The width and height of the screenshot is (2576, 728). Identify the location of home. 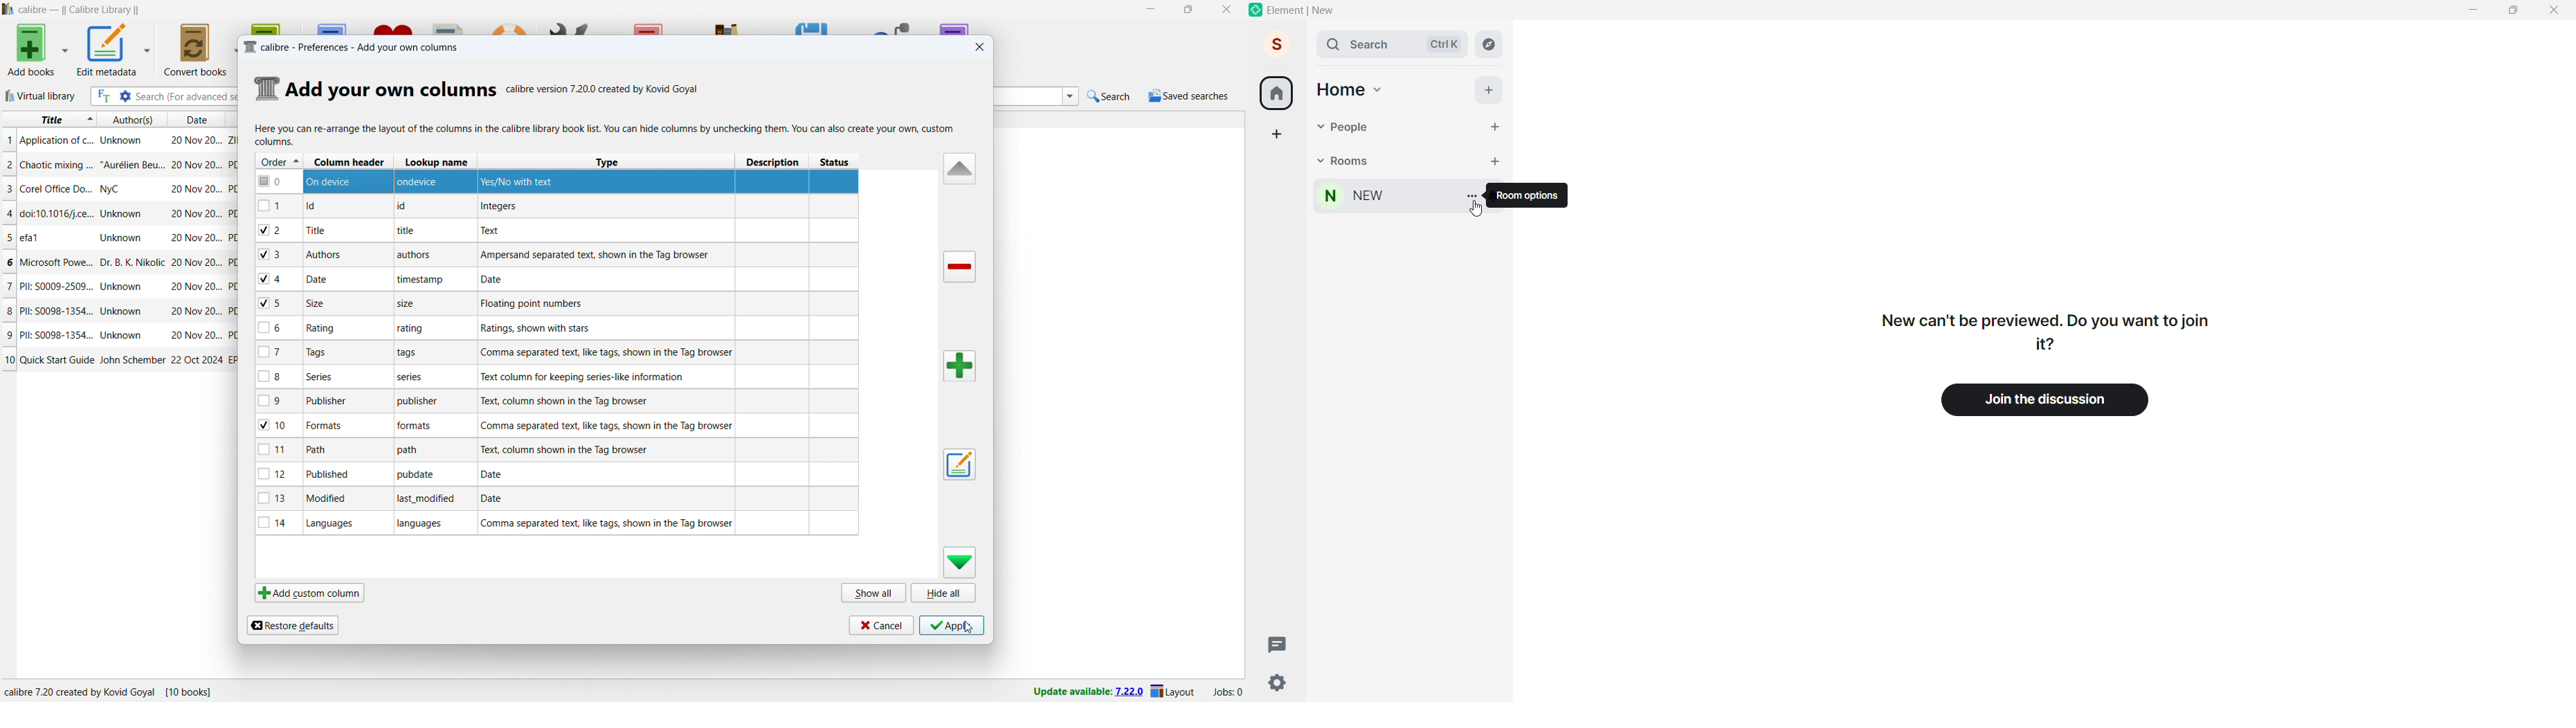
(1277, 92).